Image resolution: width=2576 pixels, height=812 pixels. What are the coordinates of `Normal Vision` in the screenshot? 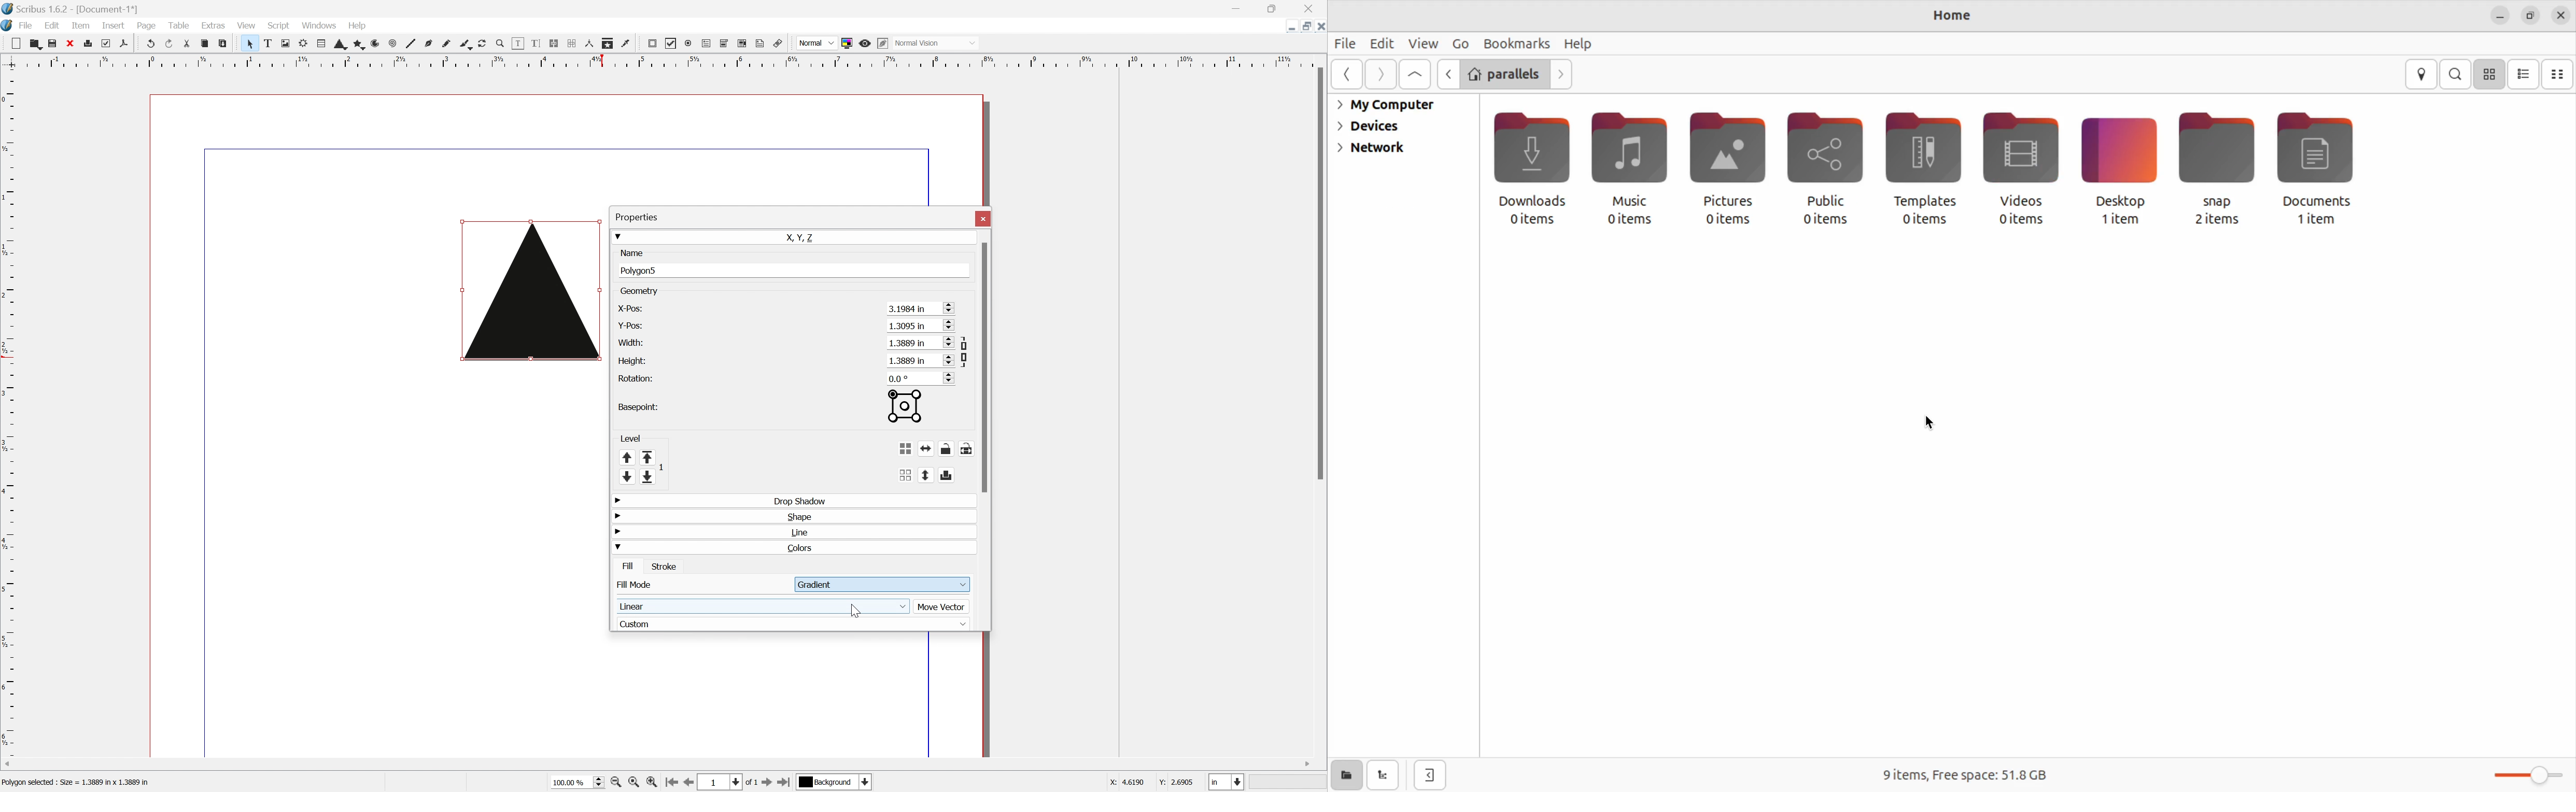 It's located at (934, 43).